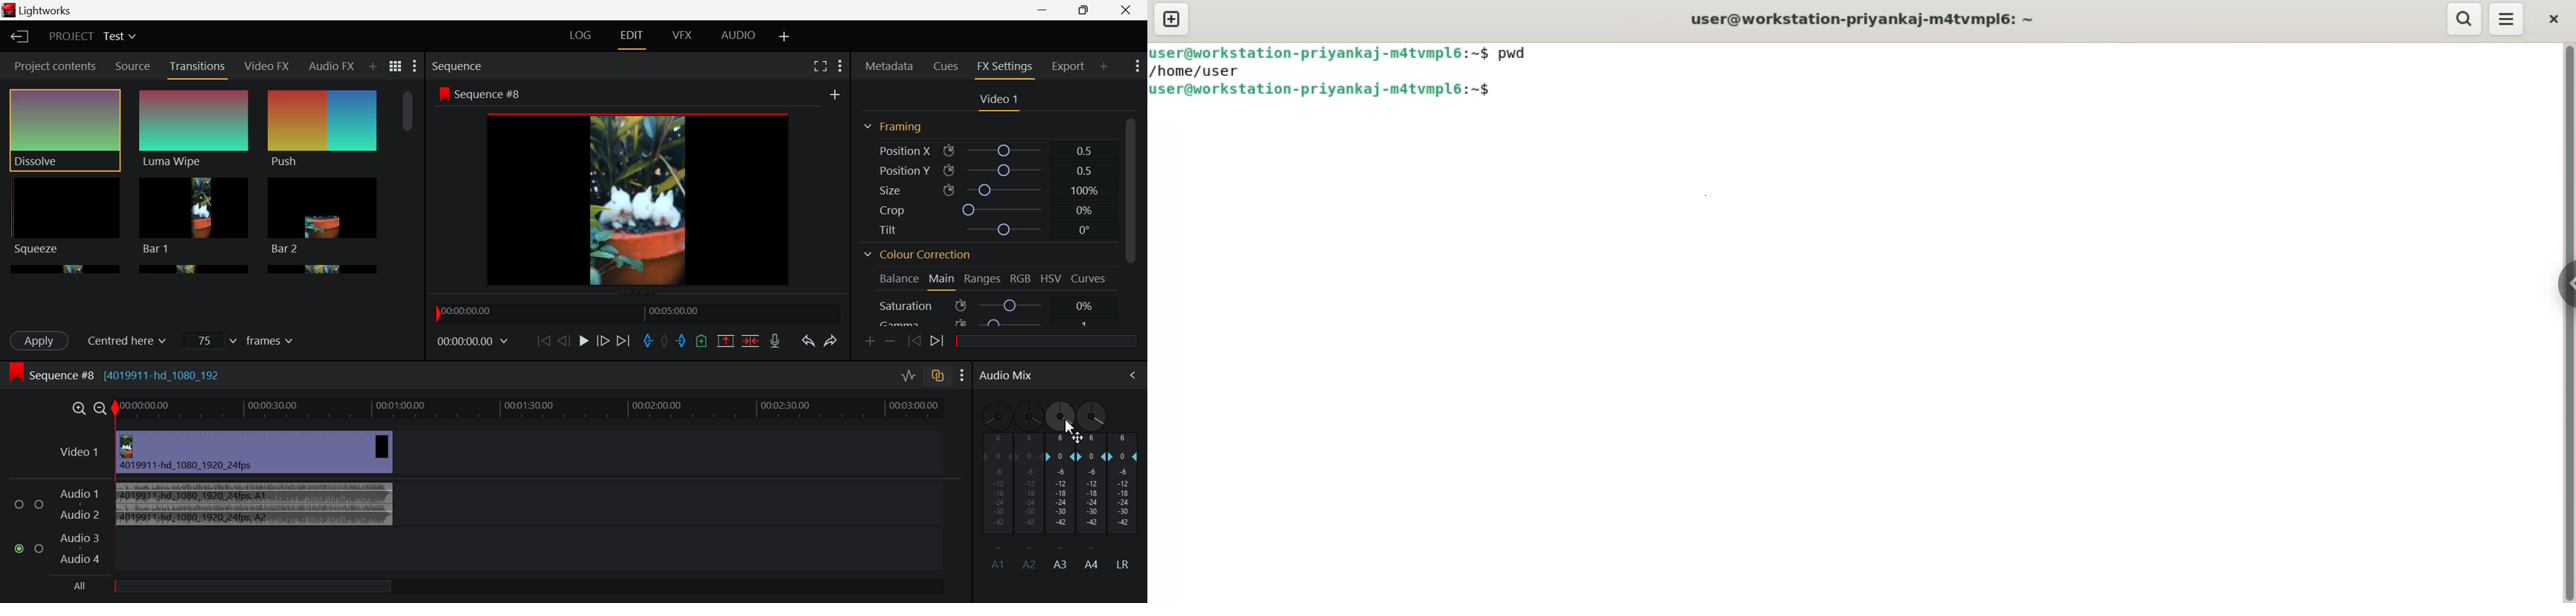  Describe the element at coordinates (248, 452) in the screenshot. I see `Video Input` at that location.